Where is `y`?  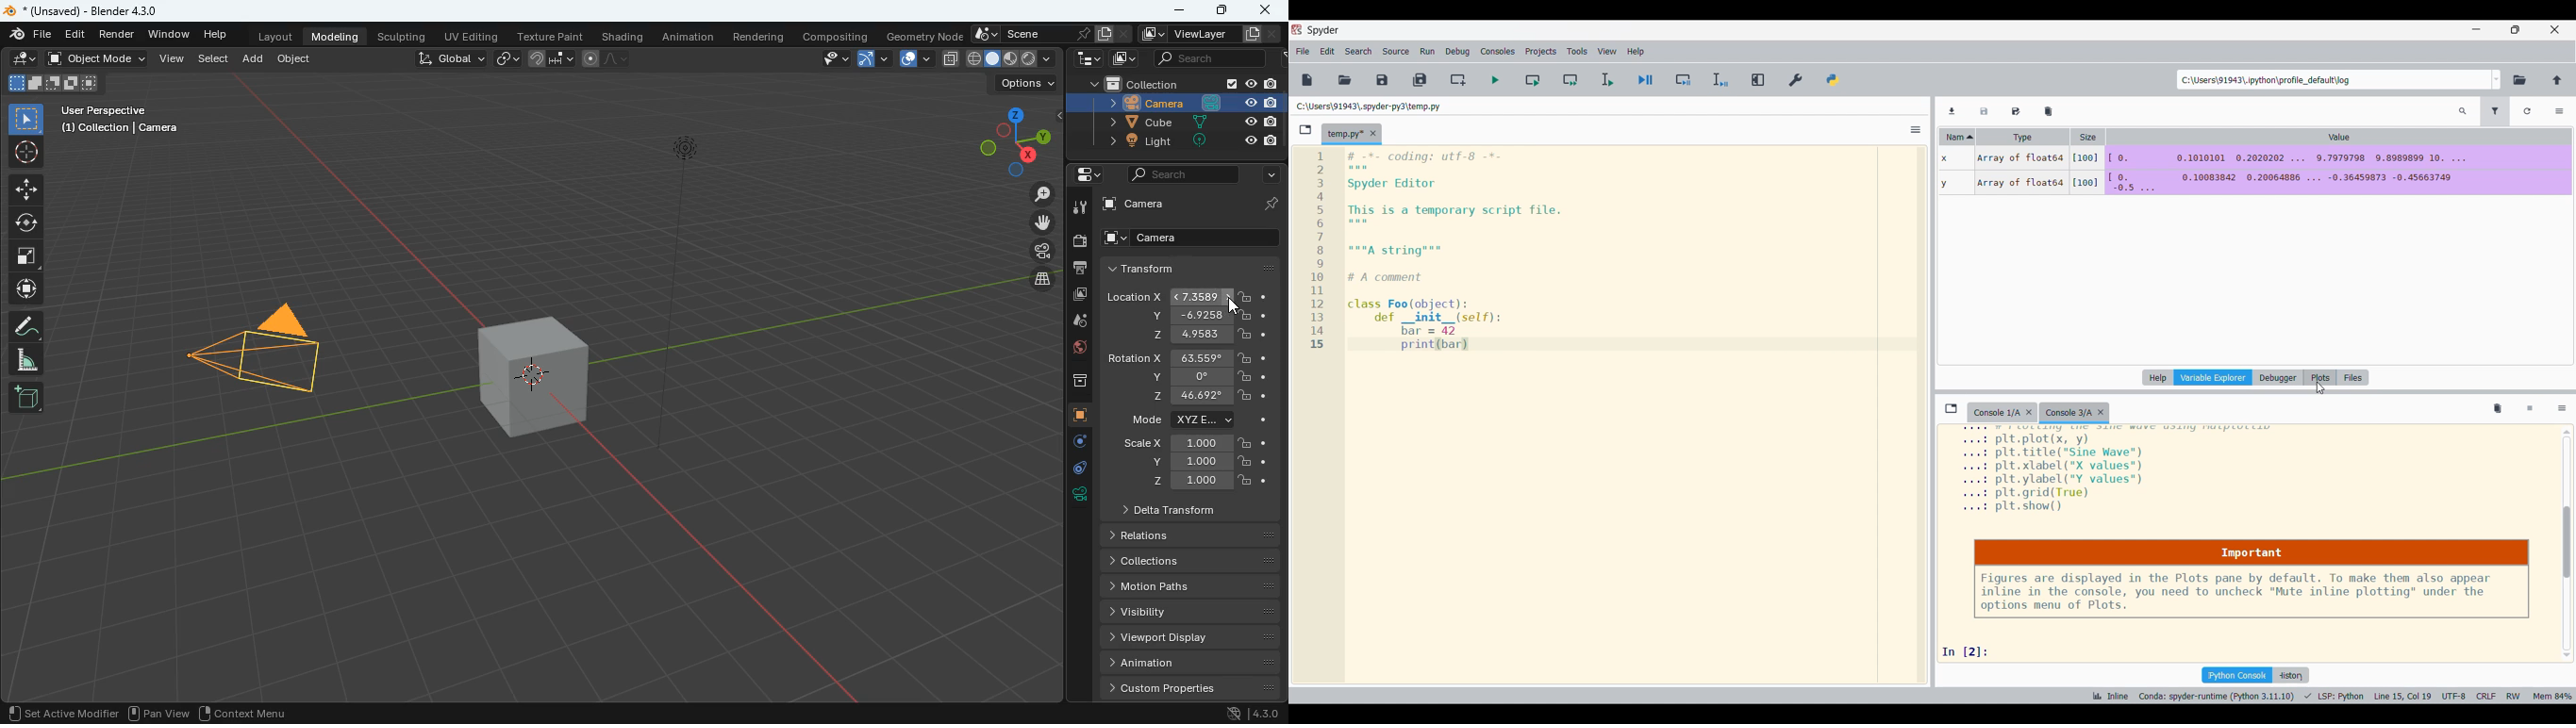 y is located at coordinates (1195, 378).